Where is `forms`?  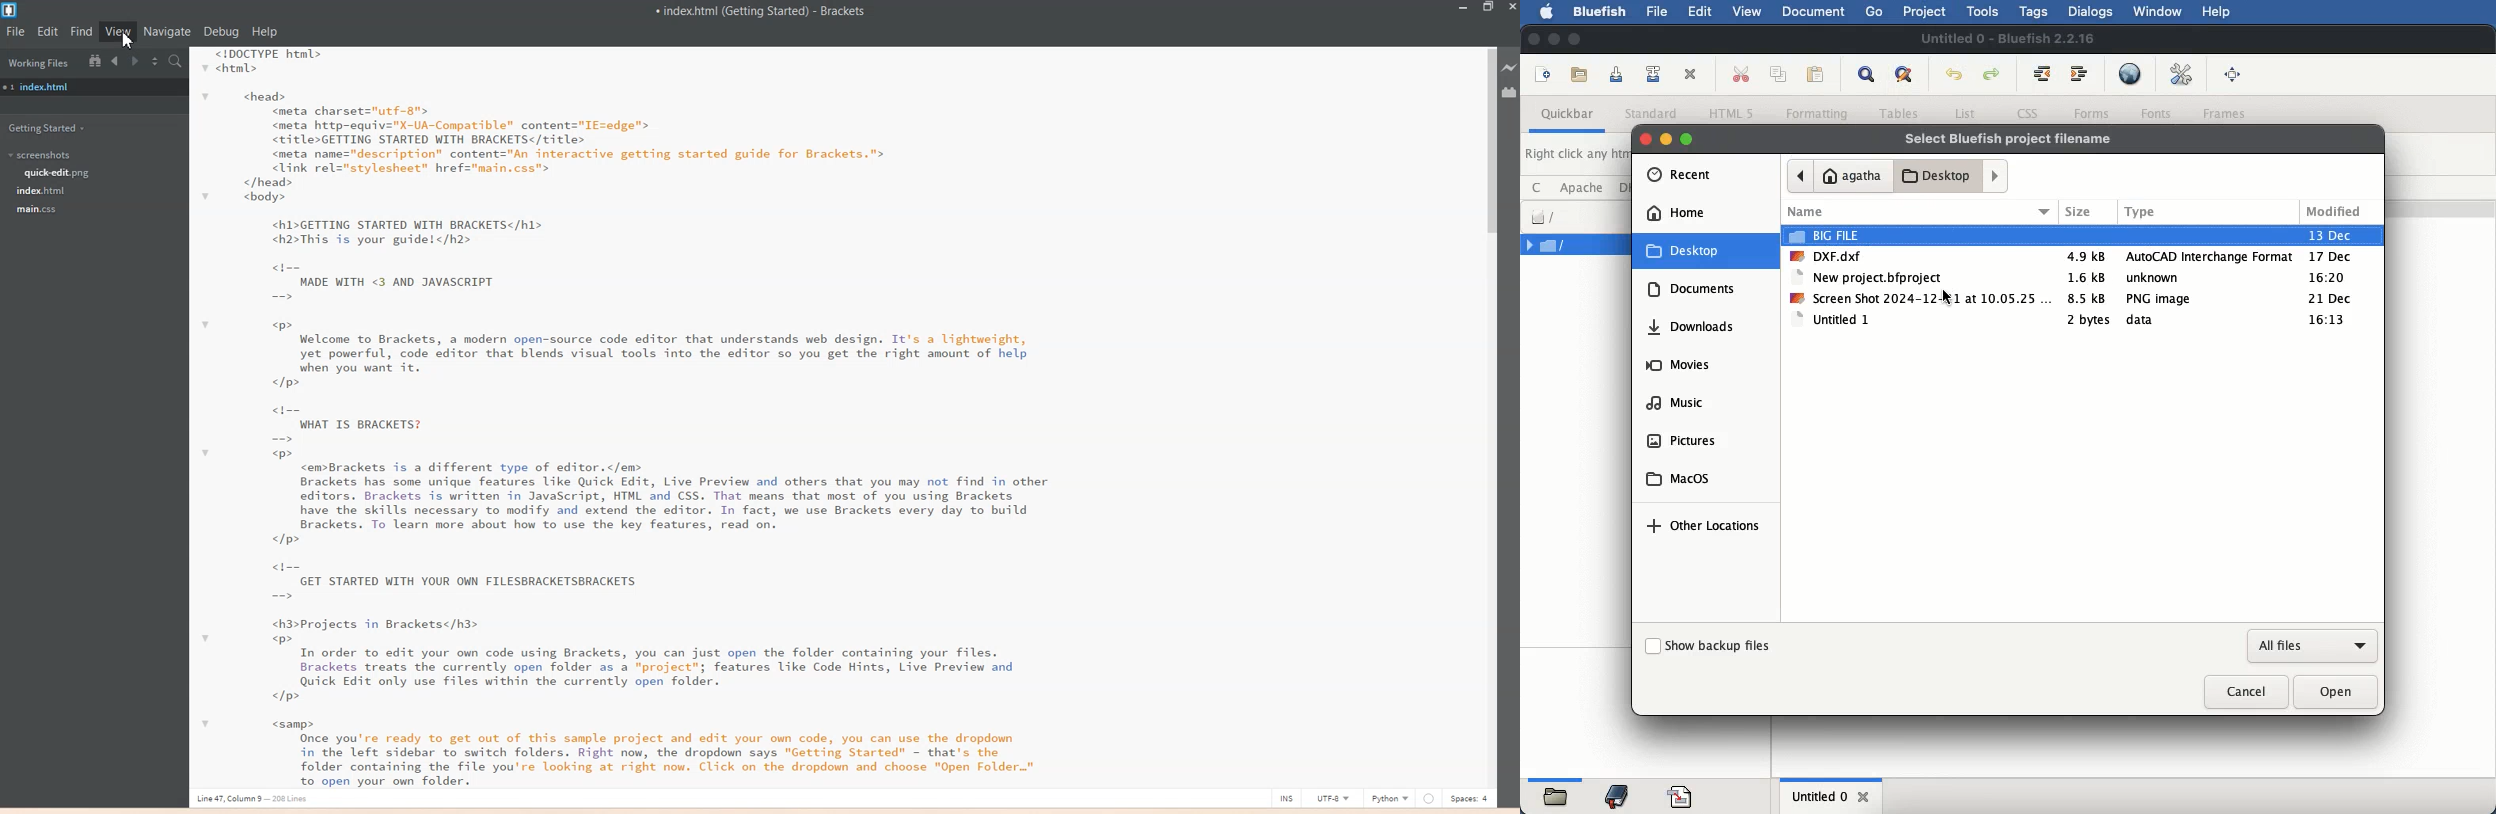
forms is located at coordinates (2091, 112).